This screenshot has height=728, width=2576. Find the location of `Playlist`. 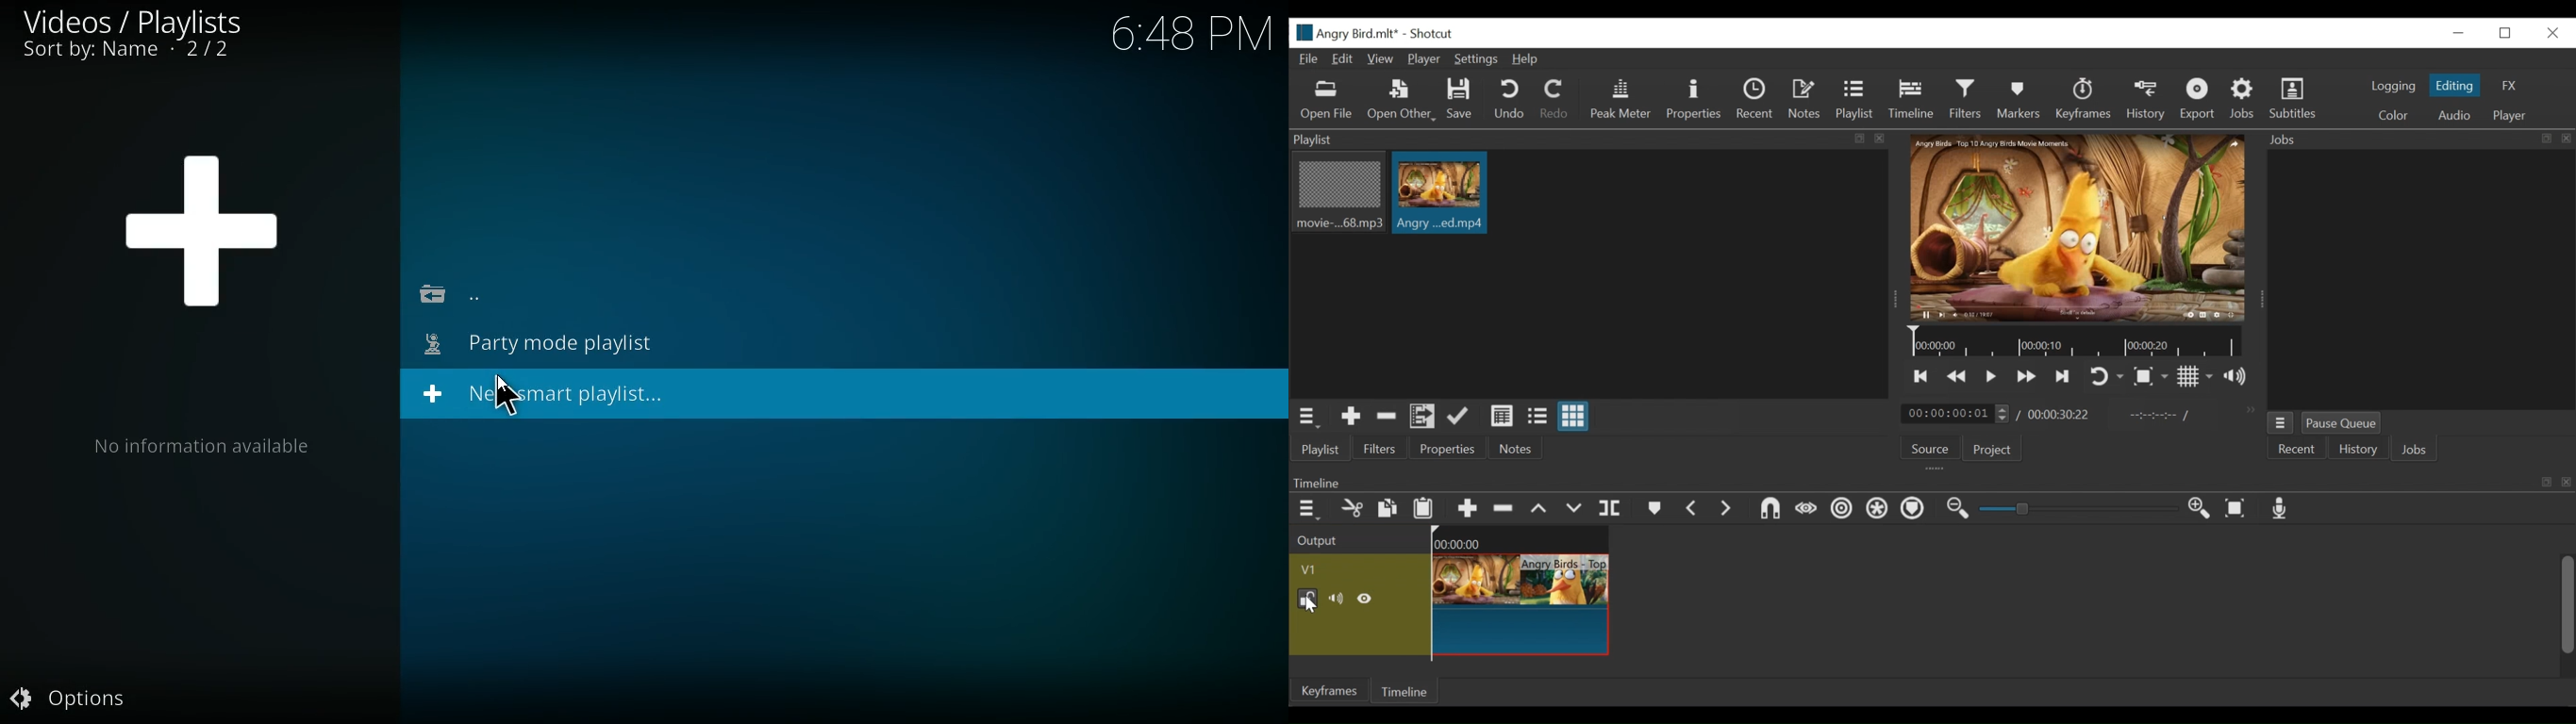

Playlist is located at coordinates (1321, 450).